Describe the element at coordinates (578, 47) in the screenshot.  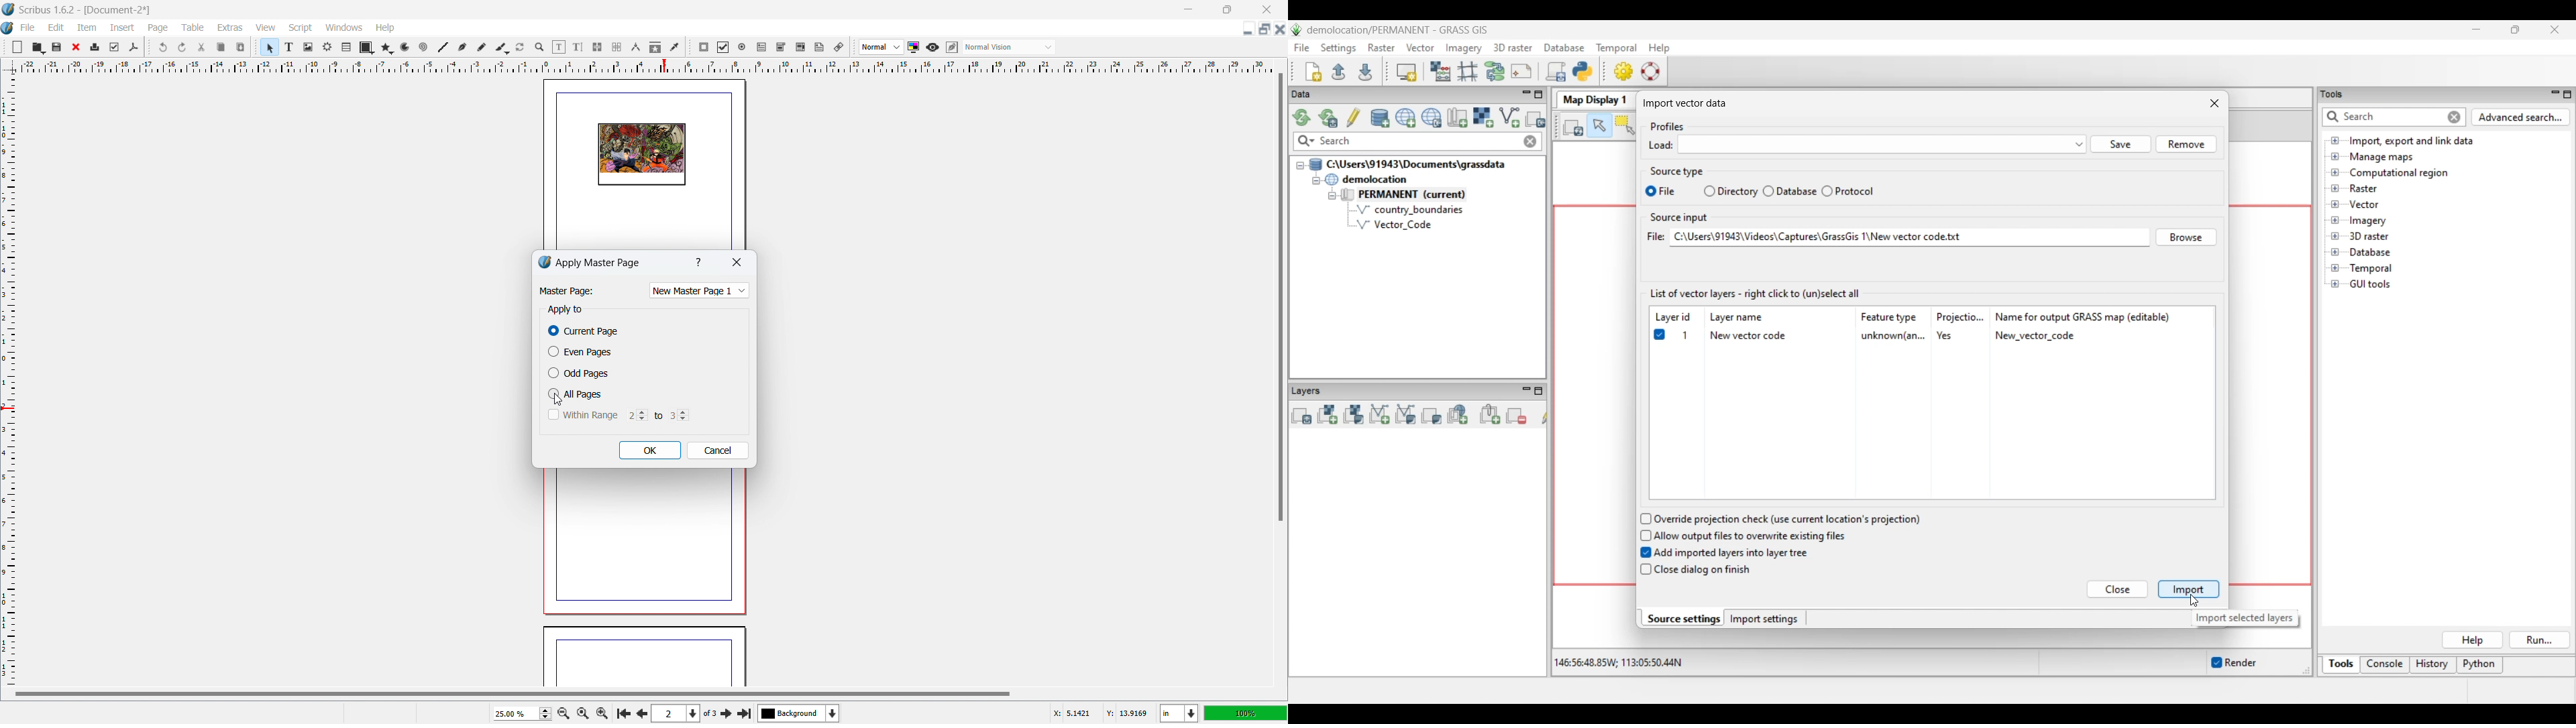
I see `edit text with story editor` at that location.